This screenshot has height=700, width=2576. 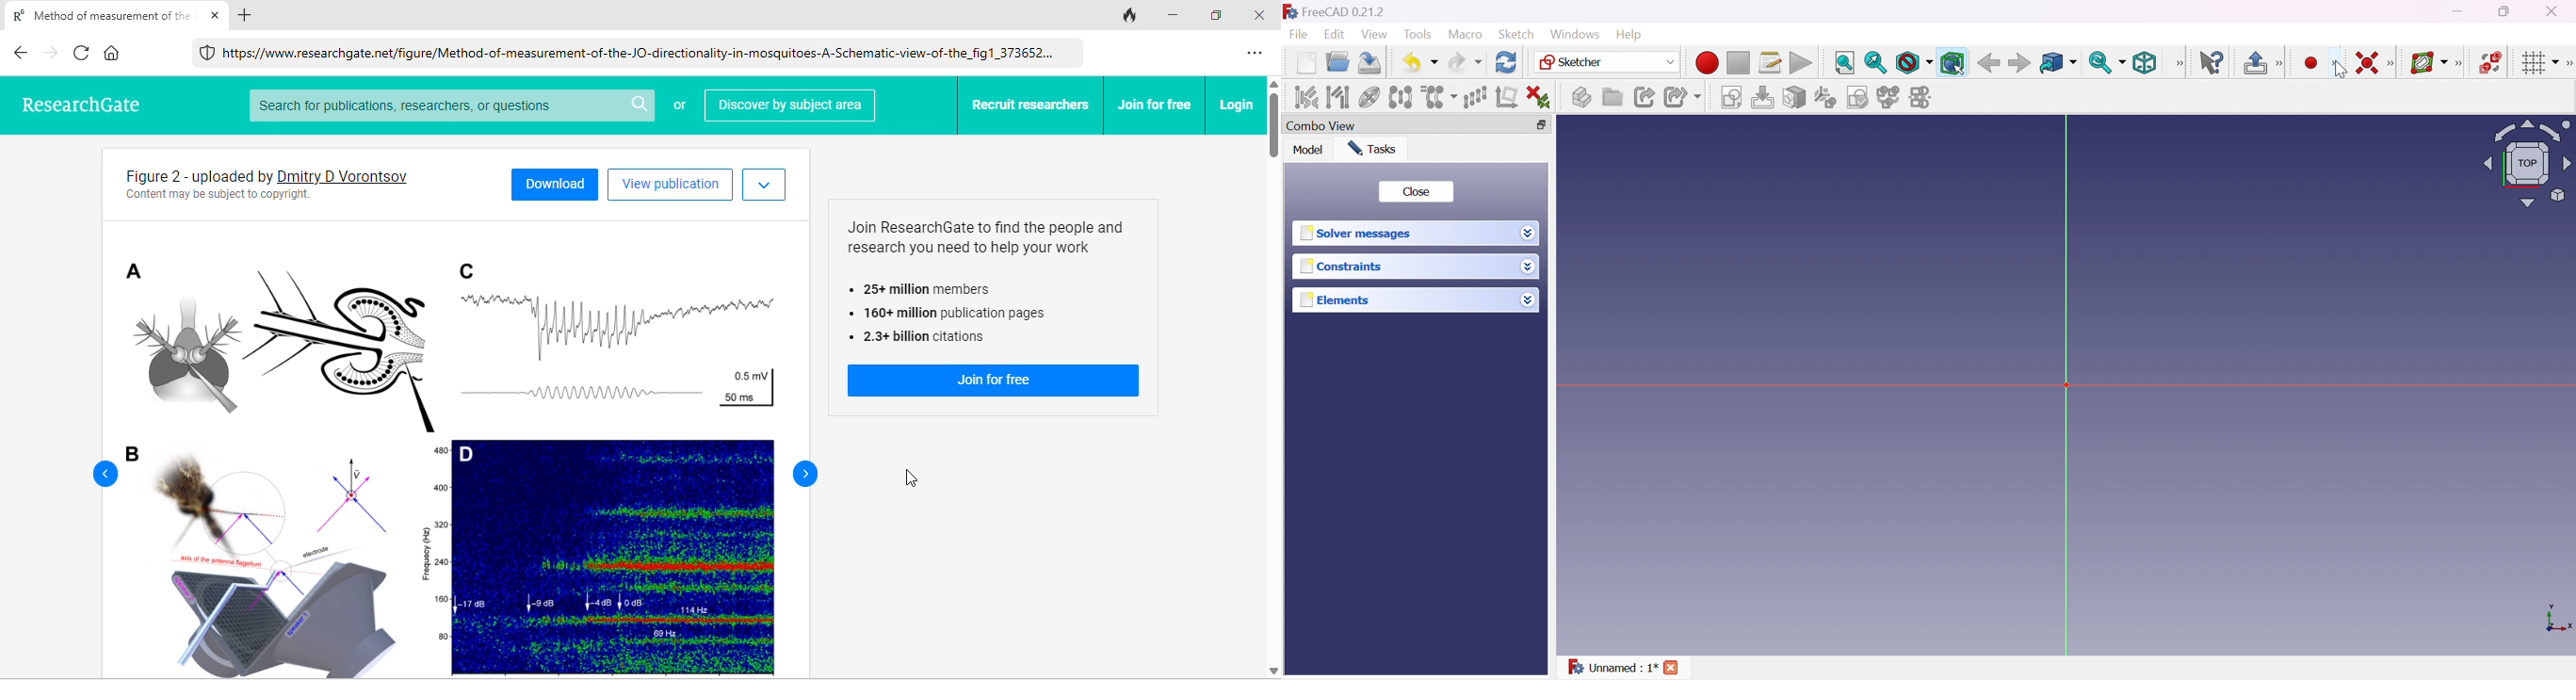 What do you see at coordinates (1730, 97) in the screenshot?
I see `Create sketch` at bounding box center [1730, 97].